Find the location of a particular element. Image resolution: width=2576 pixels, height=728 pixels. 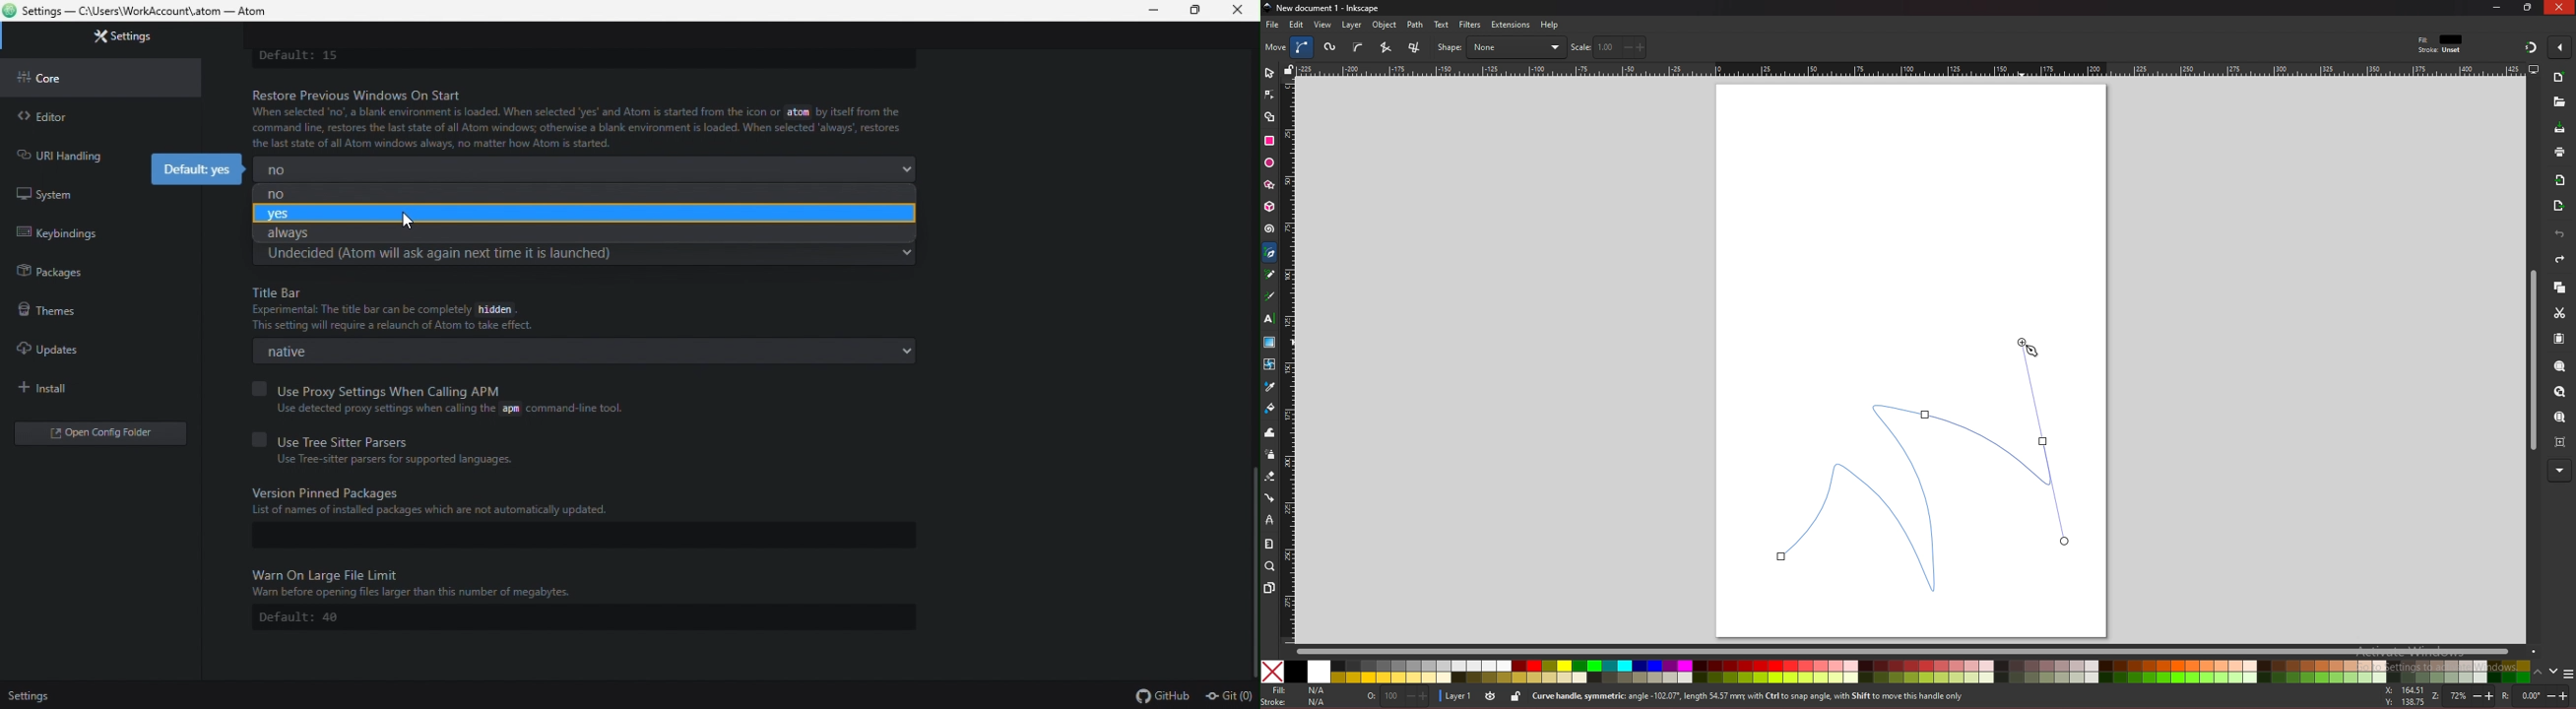

Use Proxy Settings When Calling APM is located at coordinates (392, 386).